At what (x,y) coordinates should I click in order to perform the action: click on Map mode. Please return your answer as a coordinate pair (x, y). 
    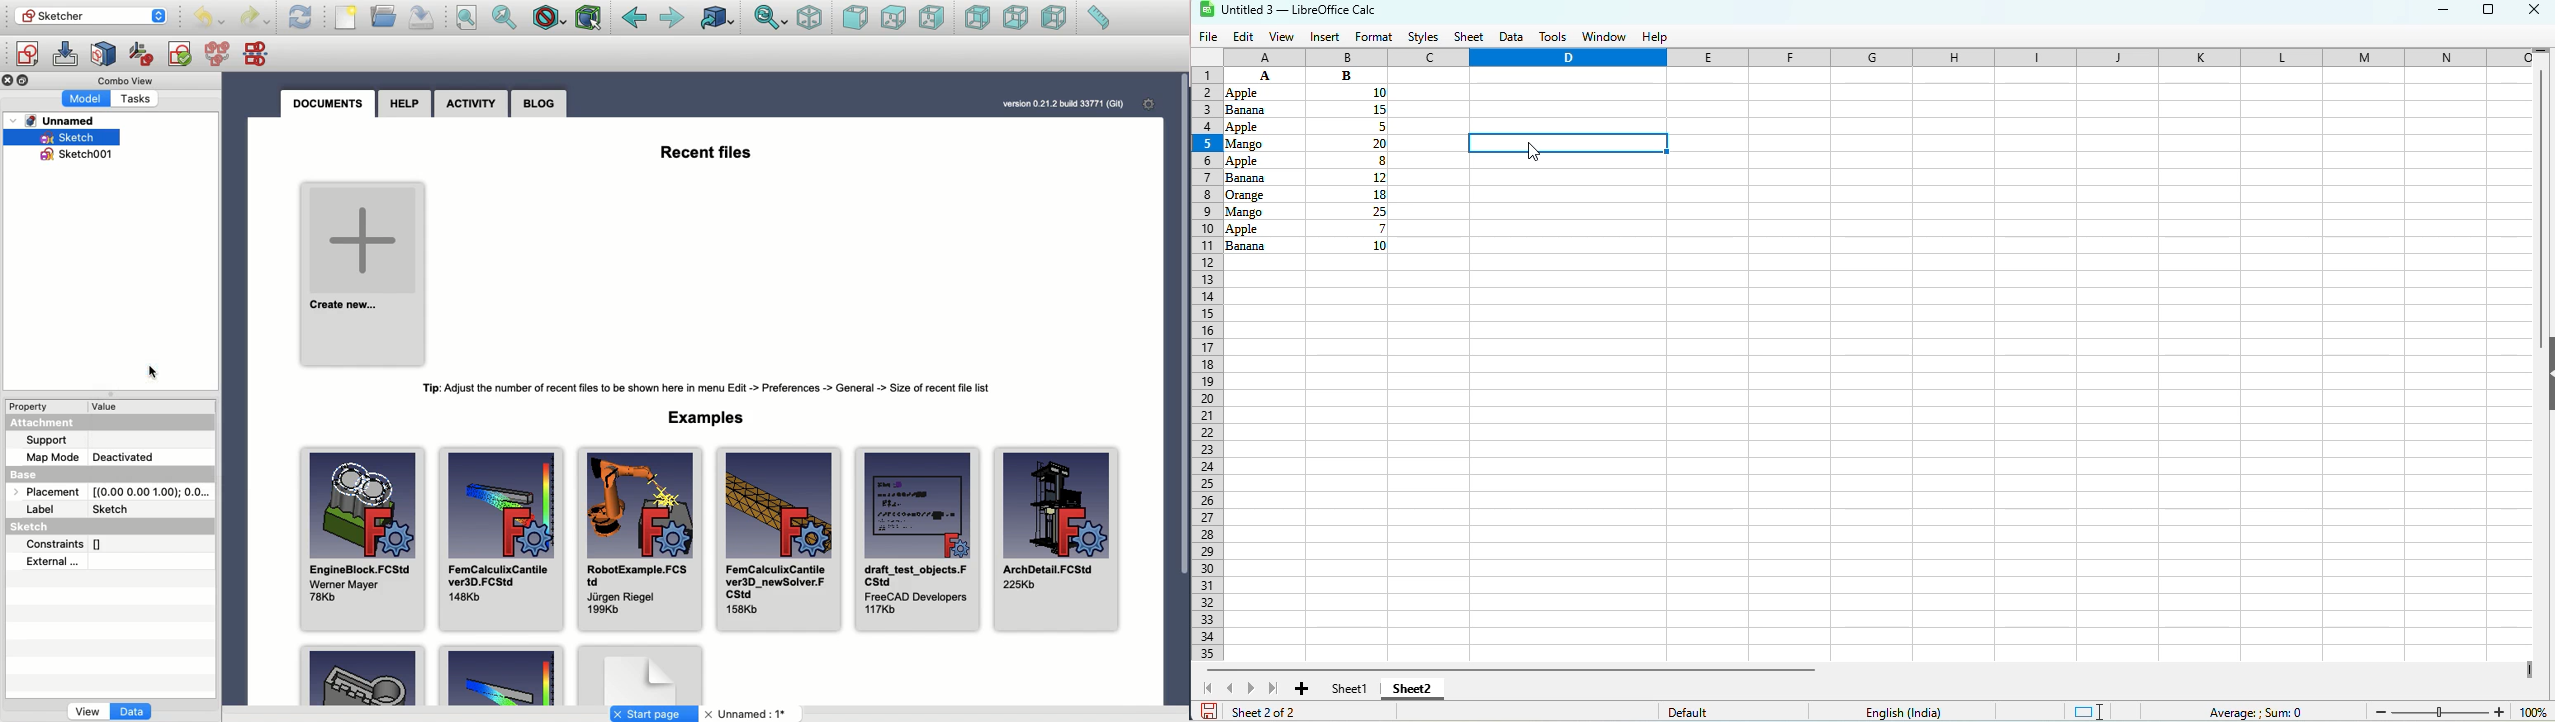
    Looking at the image, I should click on (53, 455).